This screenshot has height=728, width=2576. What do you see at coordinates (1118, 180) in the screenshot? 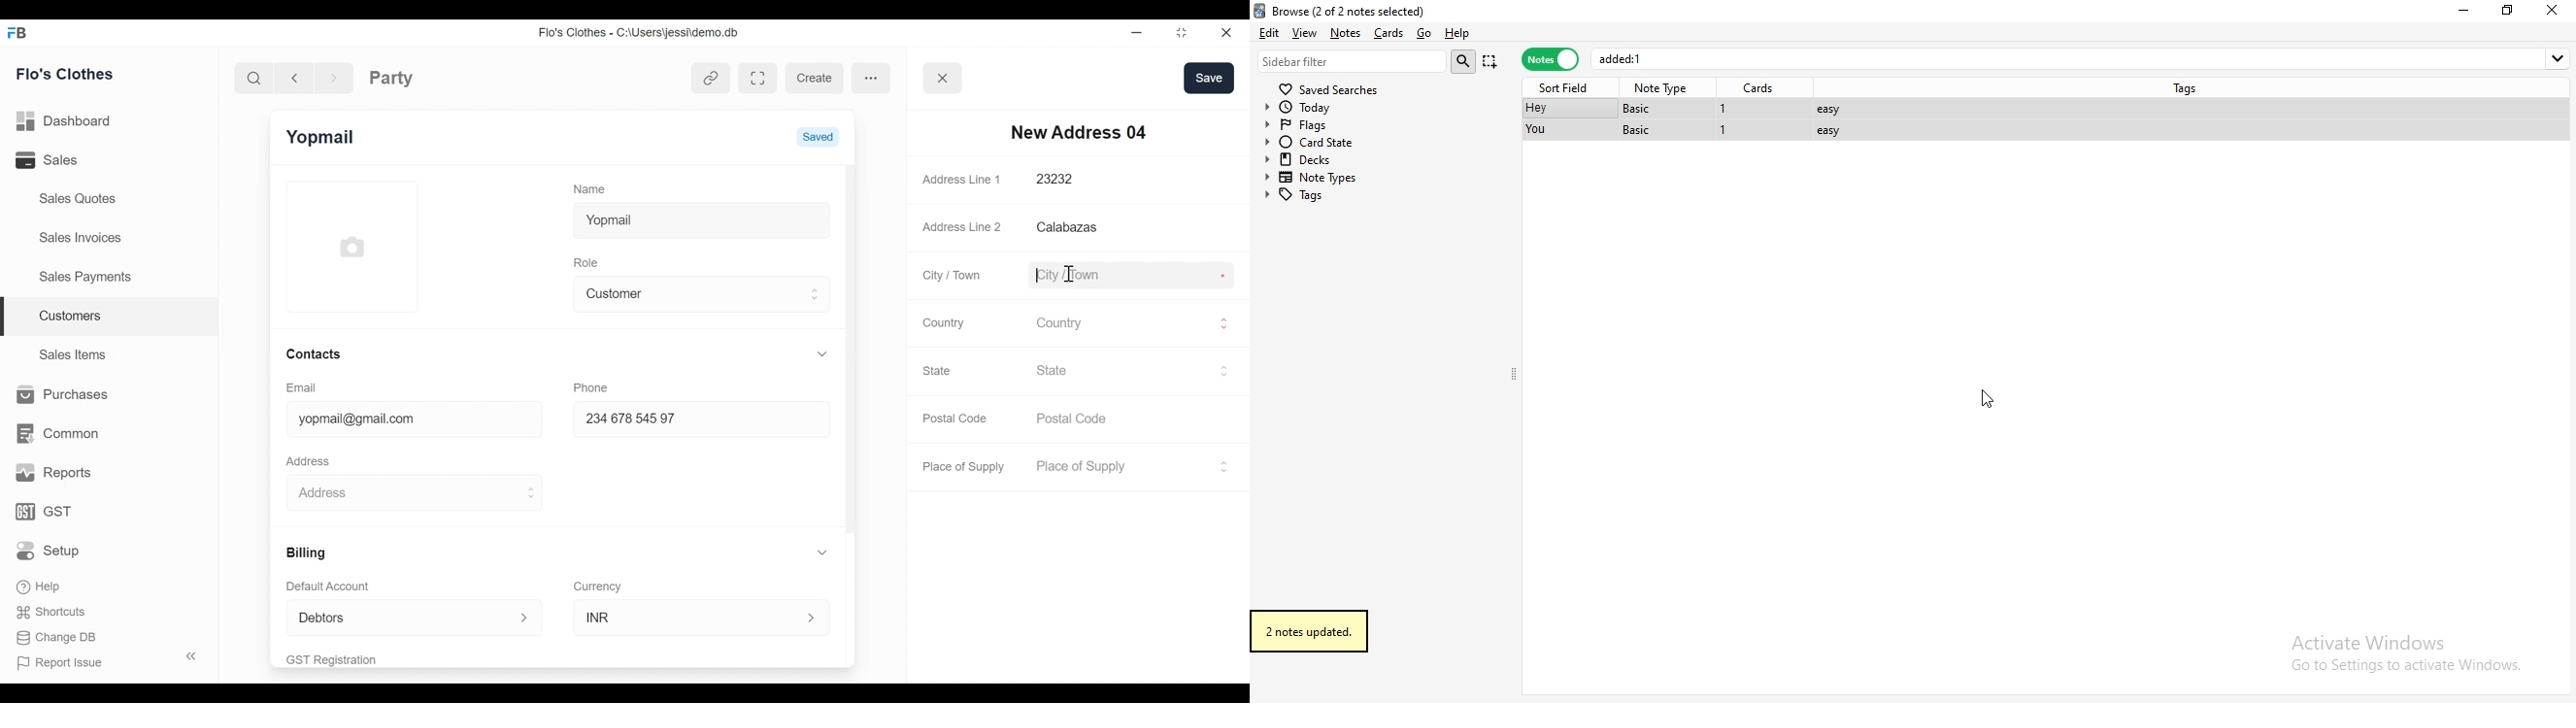
I see `23232` at bounding box center [1118, 180].